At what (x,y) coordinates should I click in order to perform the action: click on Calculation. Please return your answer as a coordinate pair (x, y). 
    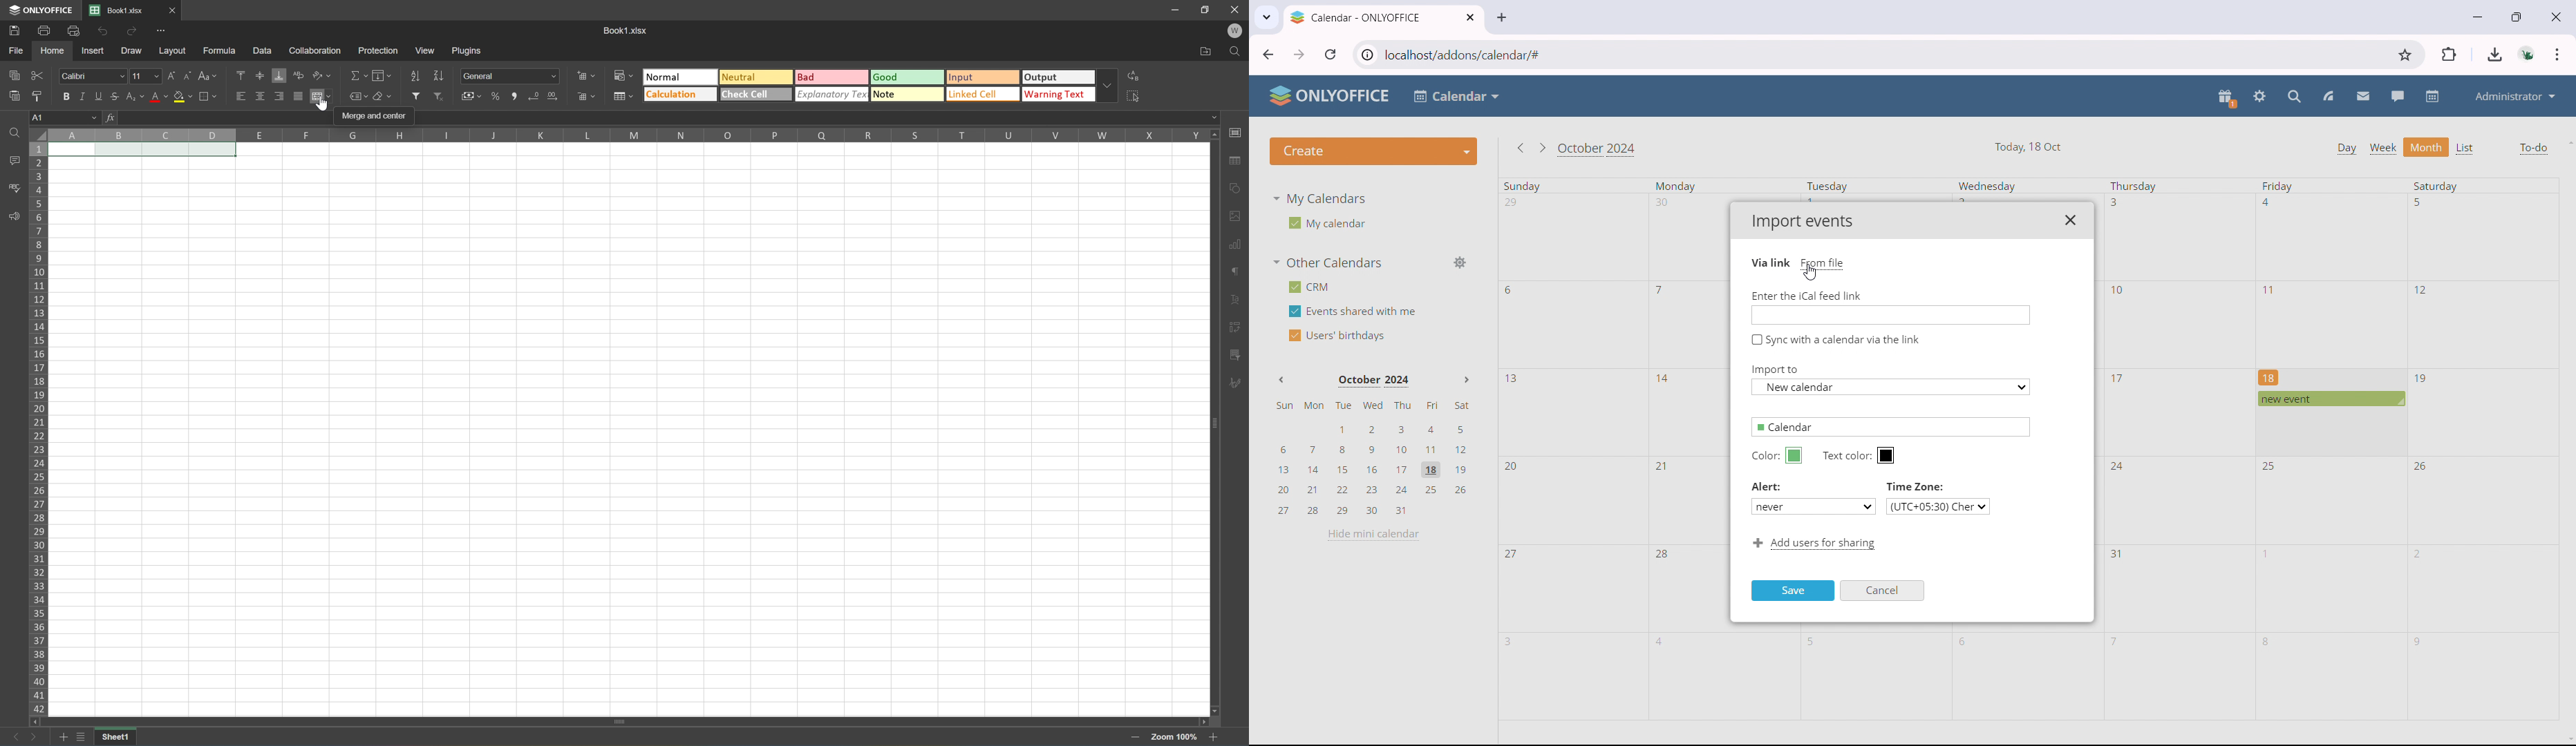
    Looking at the image, I should click on (680, 95).